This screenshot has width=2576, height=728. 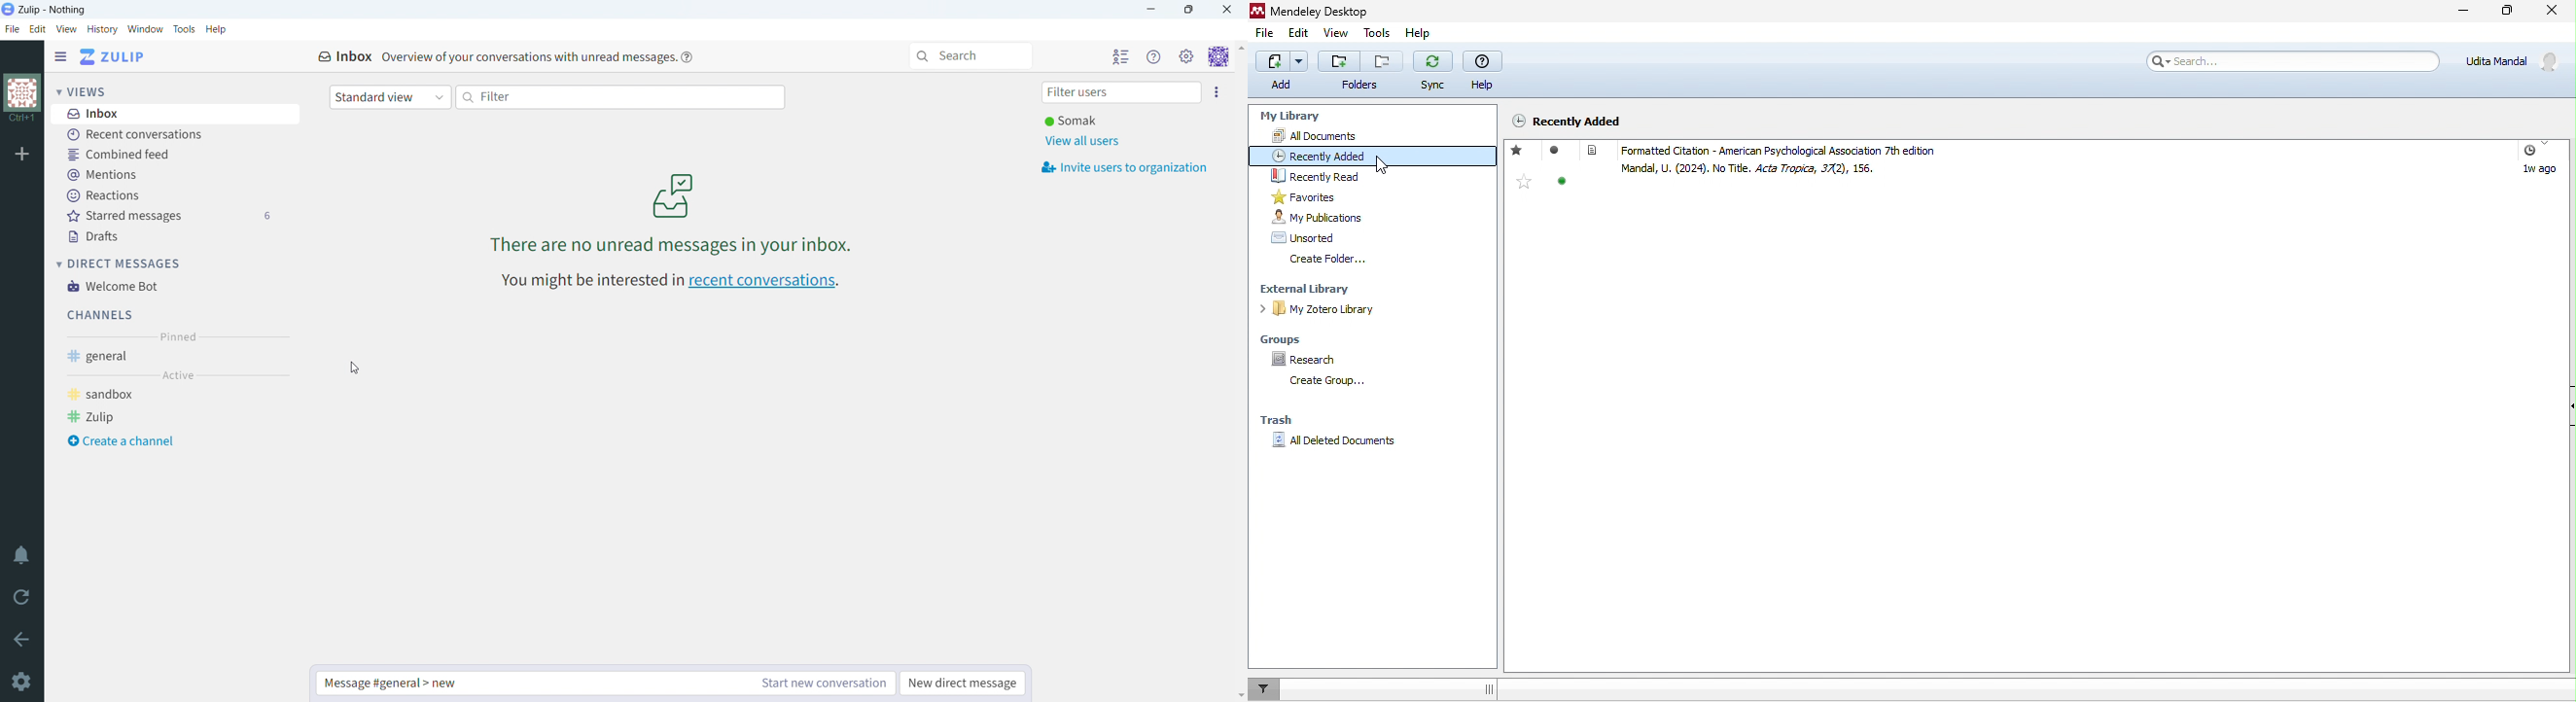 I want to click on maximize, so click(x=2506, y=13).